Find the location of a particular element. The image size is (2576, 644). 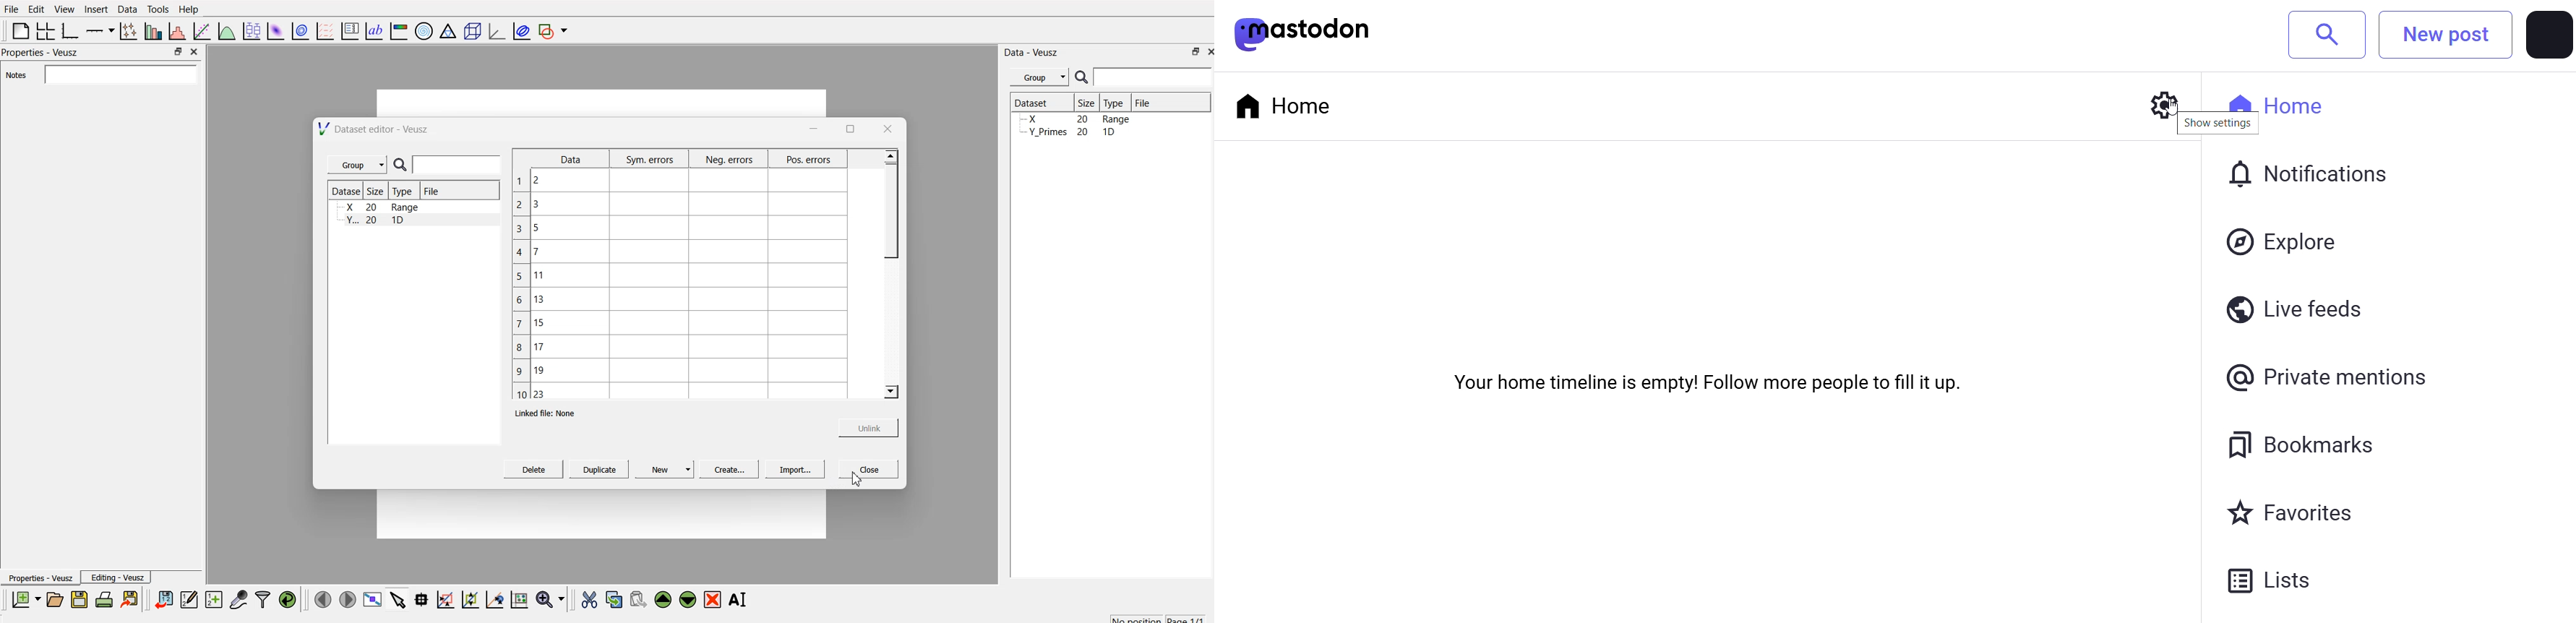

paste the widget from the clipboard is located at coordinates (638, 599).